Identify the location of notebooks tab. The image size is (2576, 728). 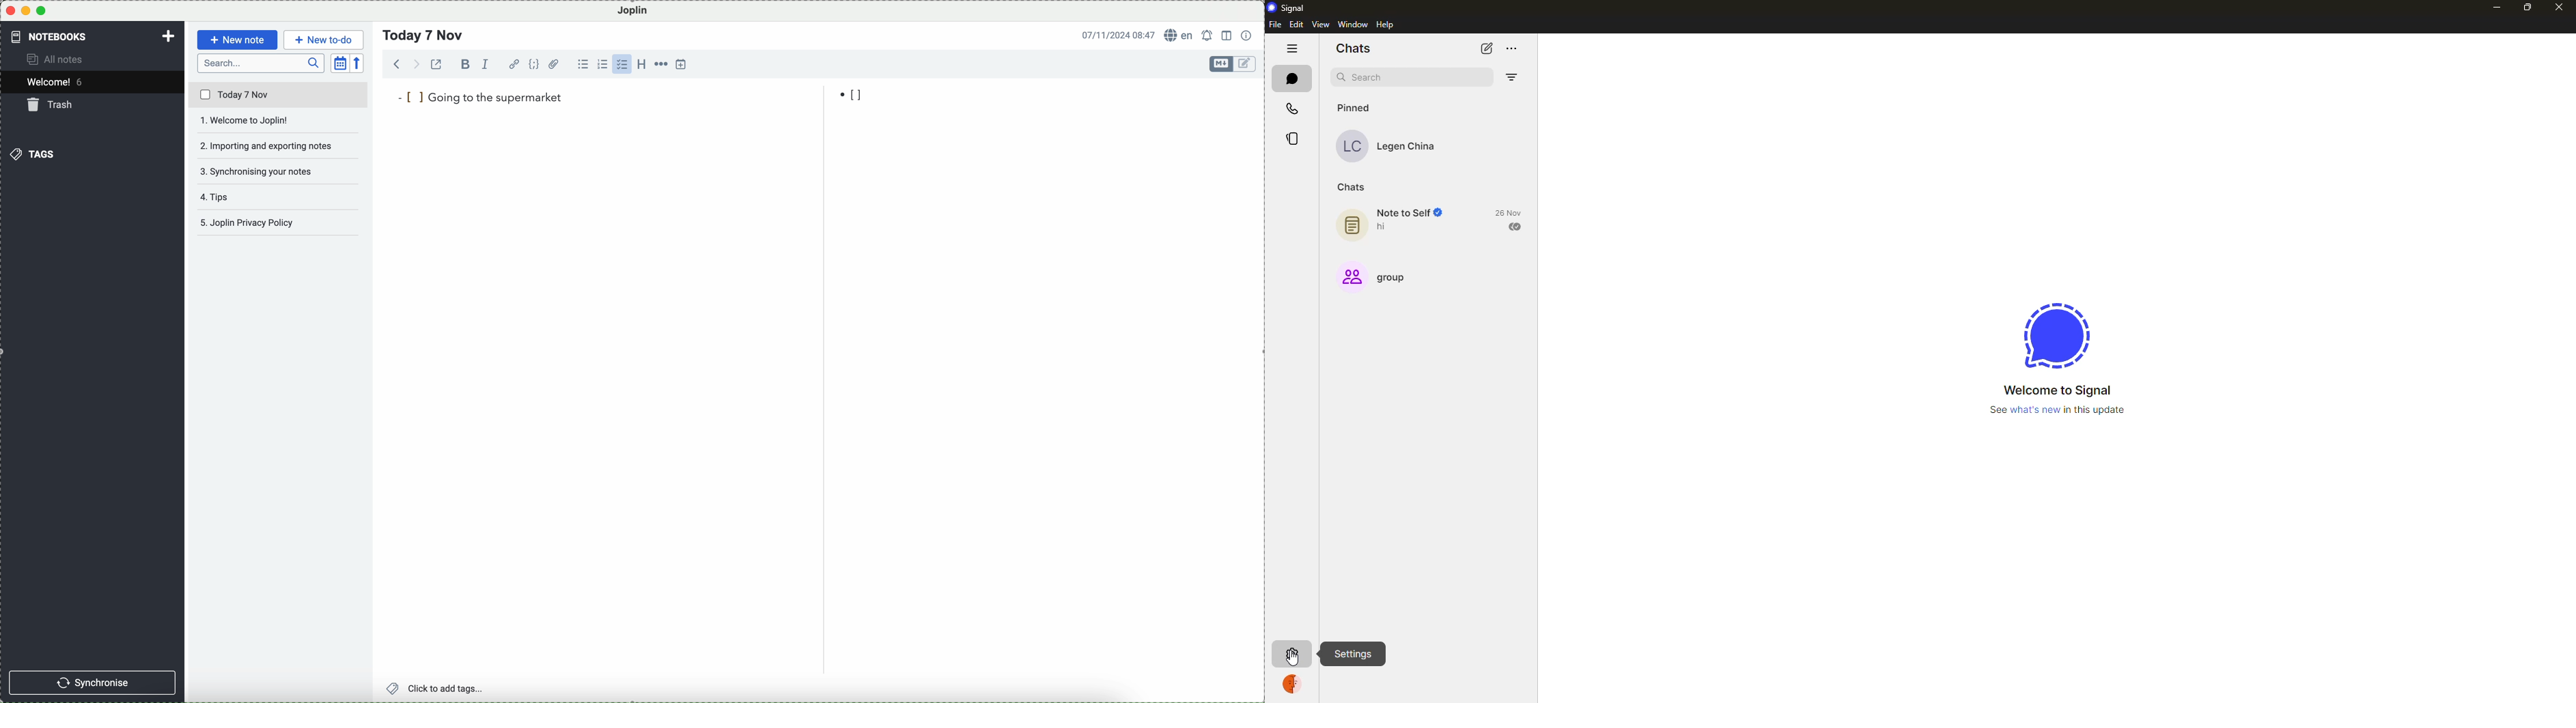
(57, 37).